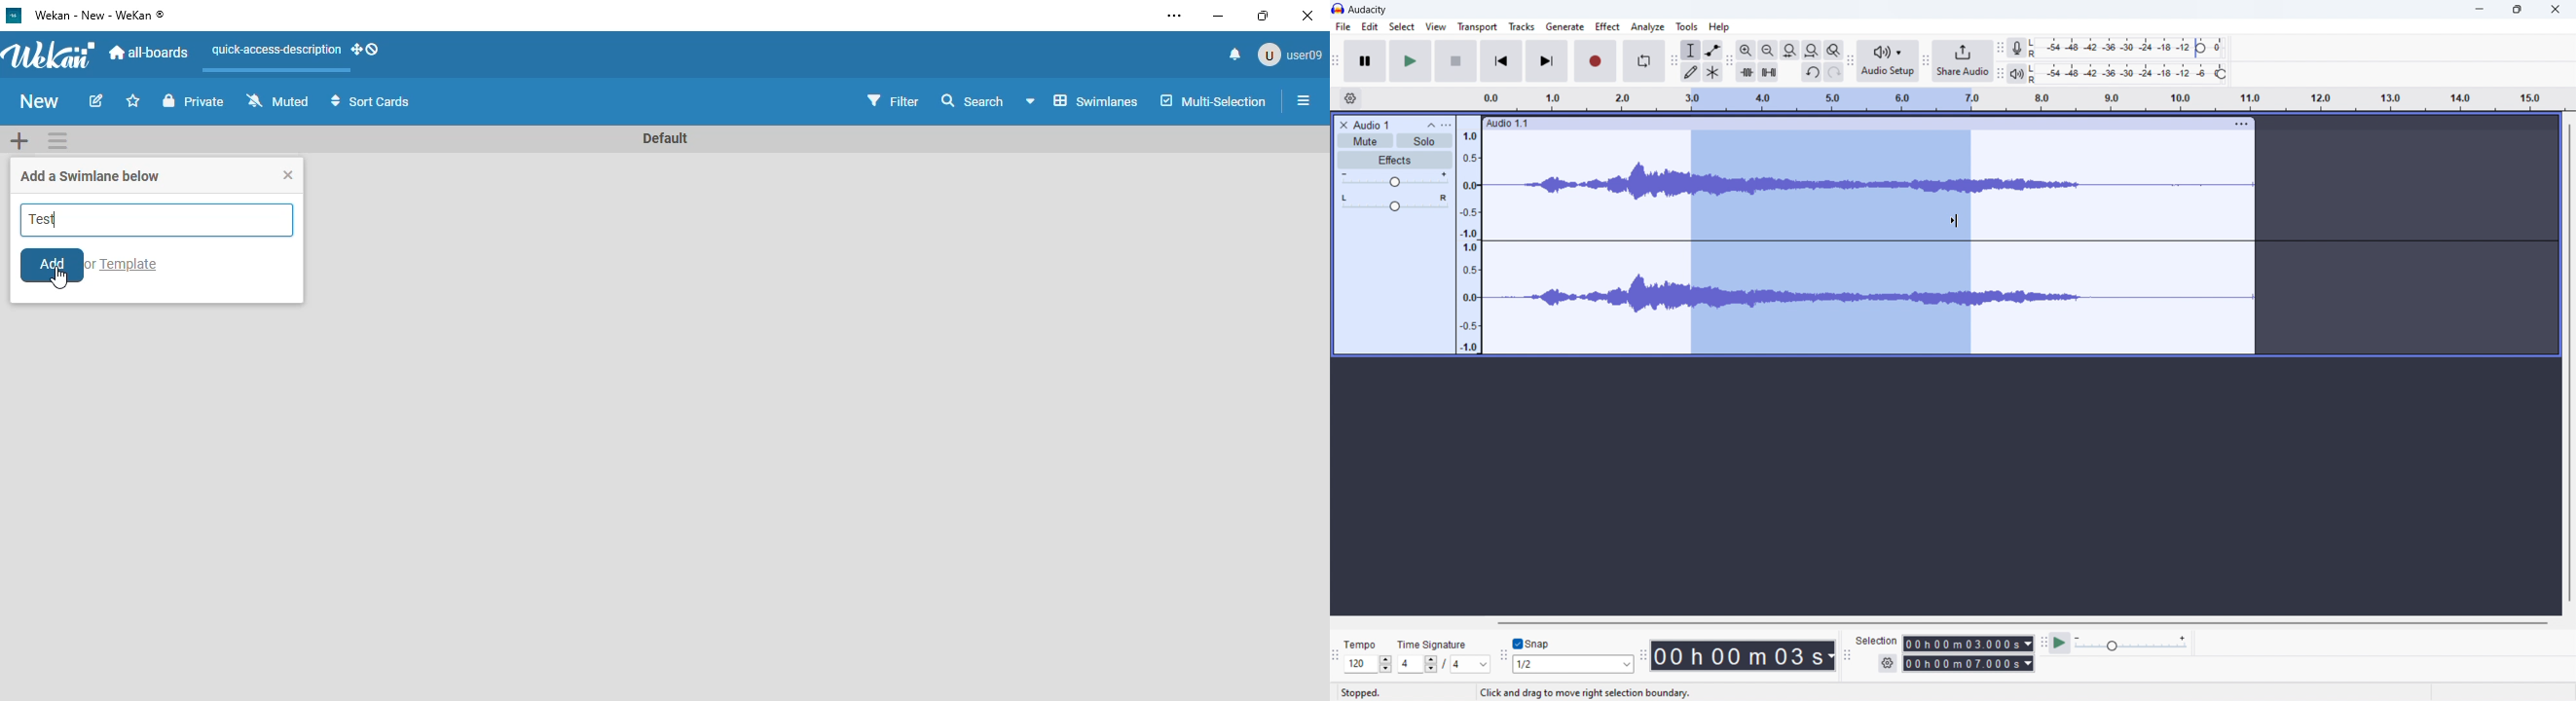  I want to click on playback level, so click(2130, 74).